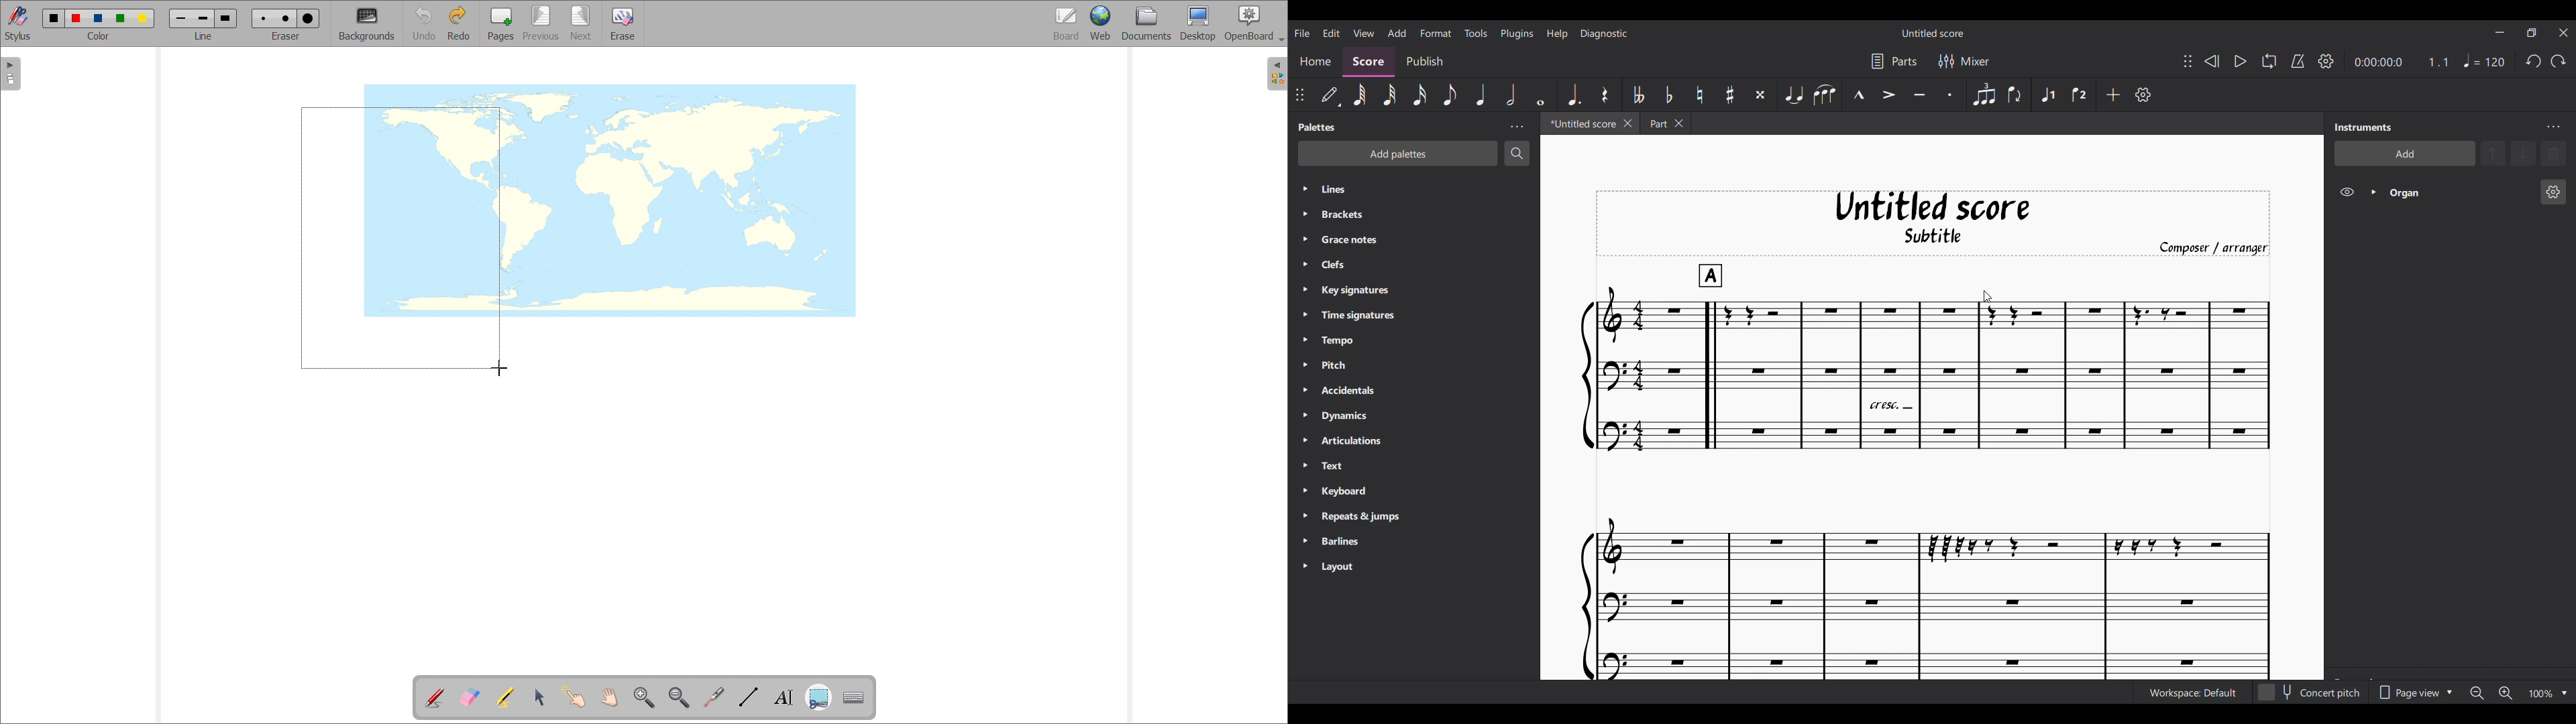 This screenshot has height=728, width=2576. Describe the element at coordinates (582, 23) in the screenshot. I see `next page` at that location.